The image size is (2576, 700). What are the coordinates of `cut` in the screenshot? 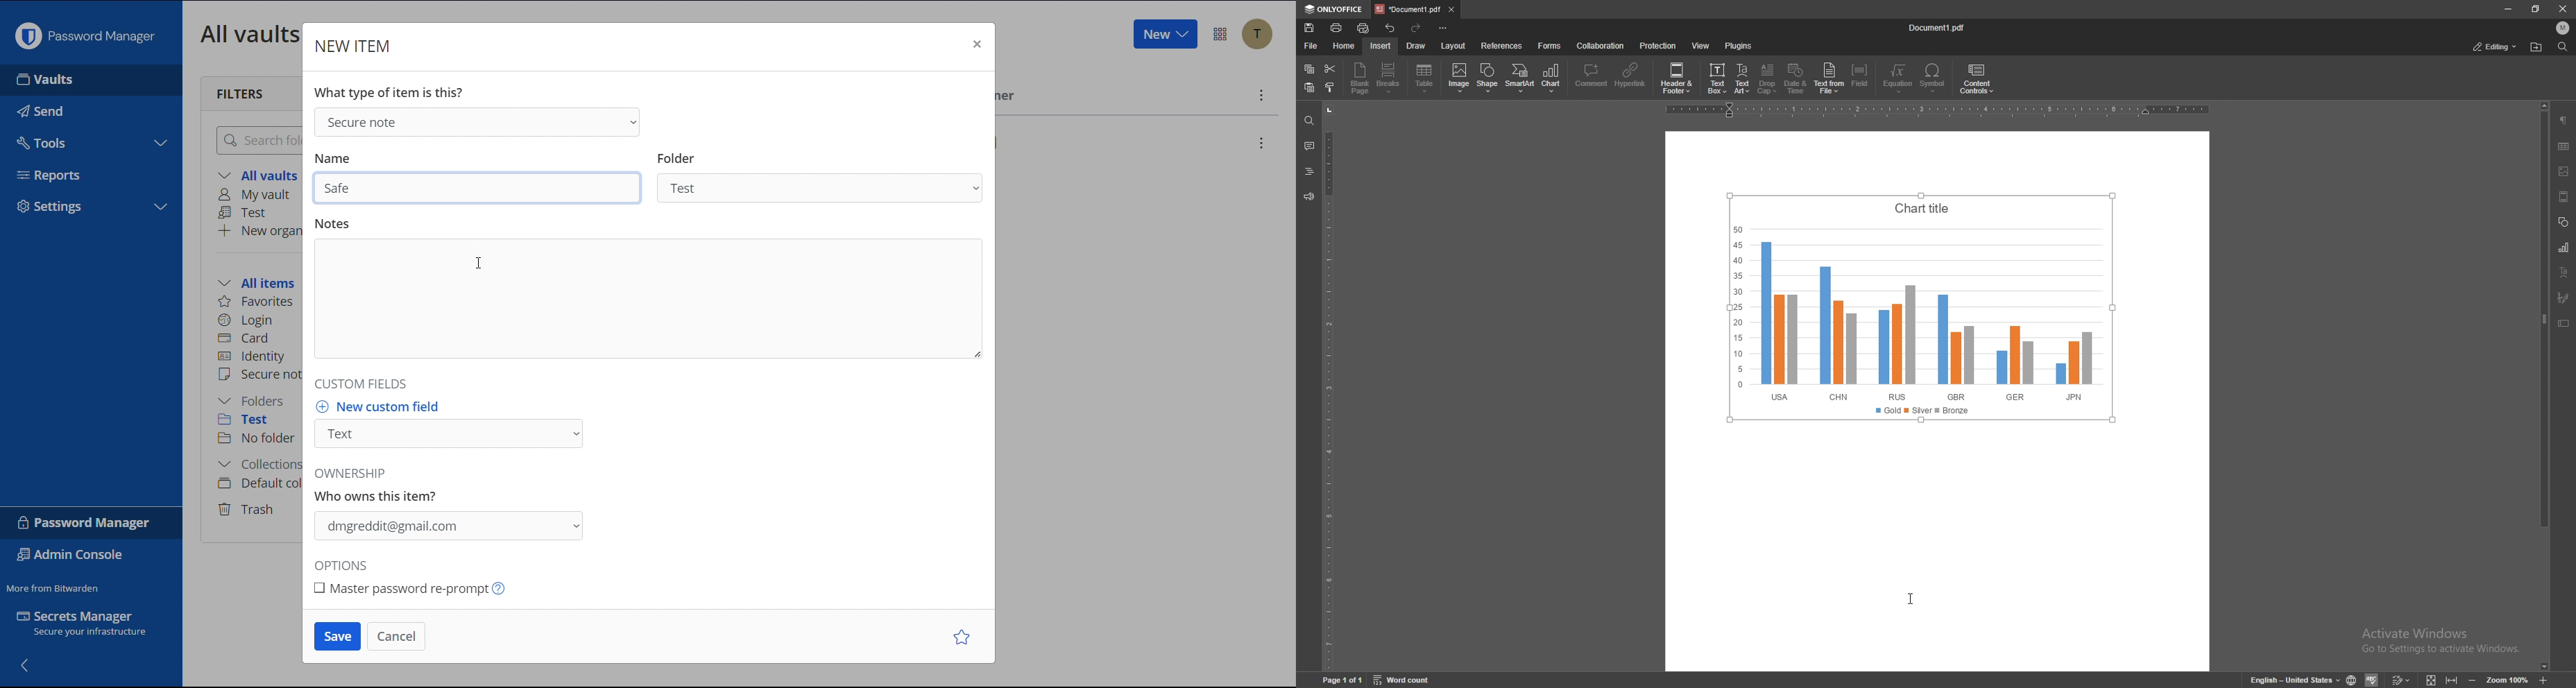 It's located at (1330, 68).